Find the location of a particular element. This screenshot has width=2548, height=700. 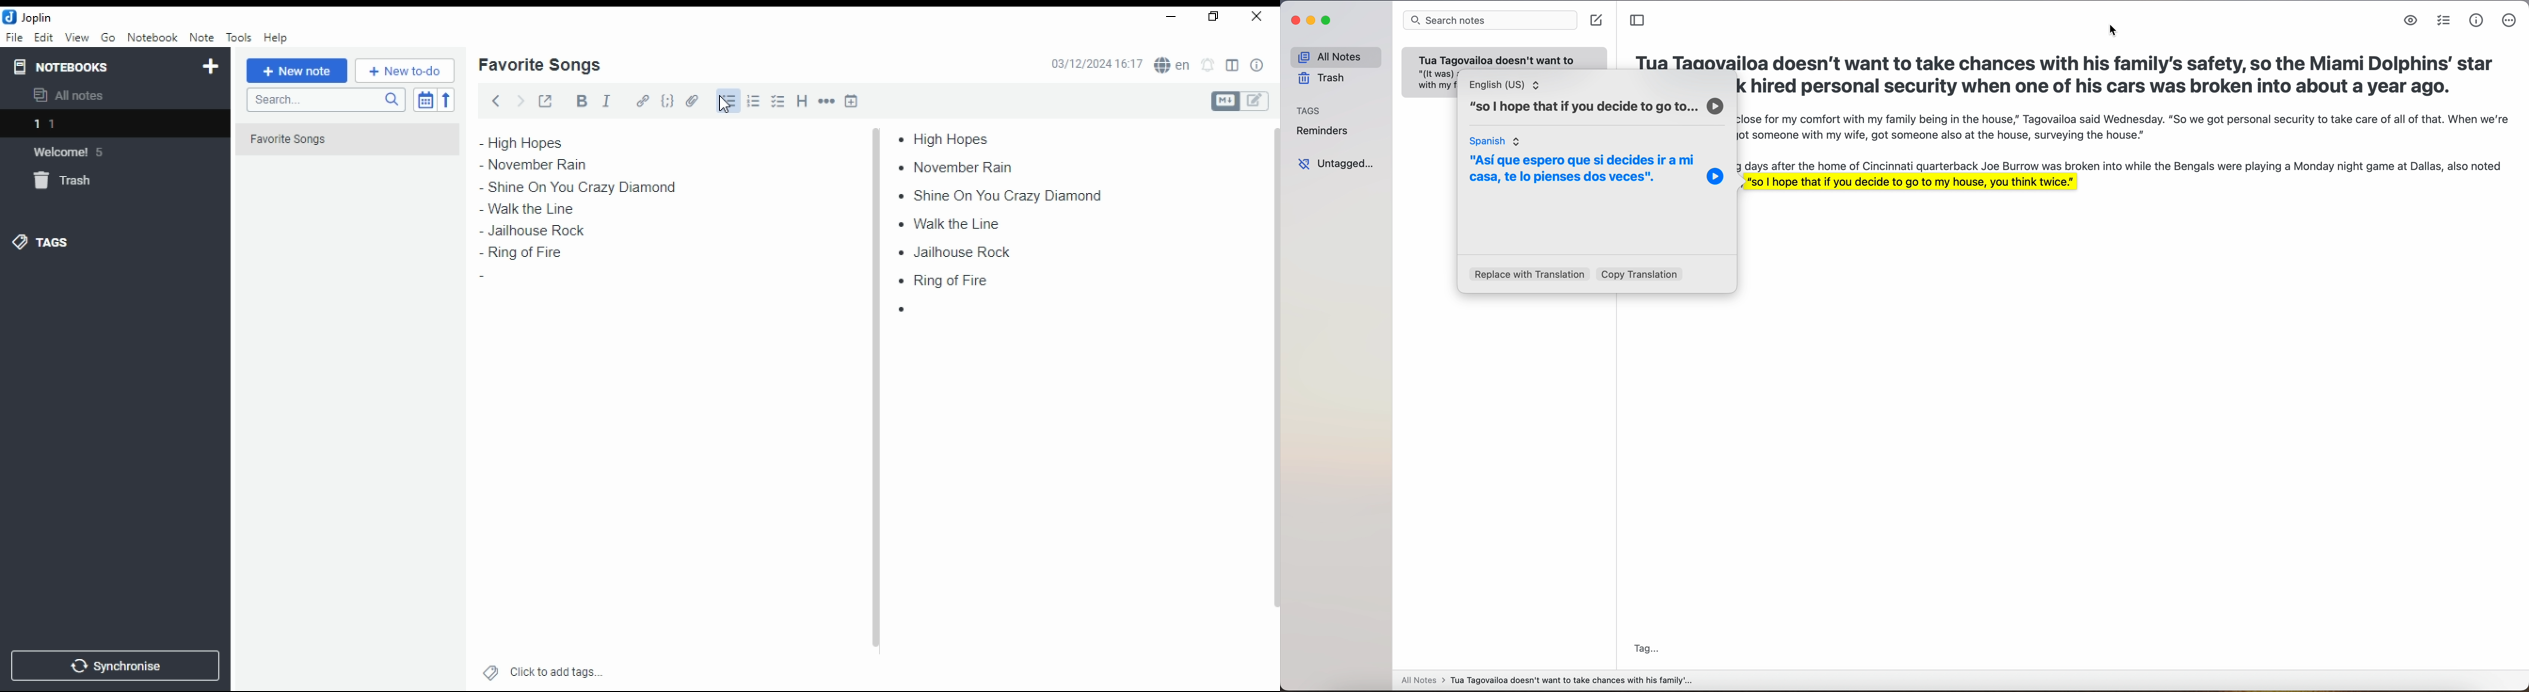

search notes is located at coordinates (1490, 21).